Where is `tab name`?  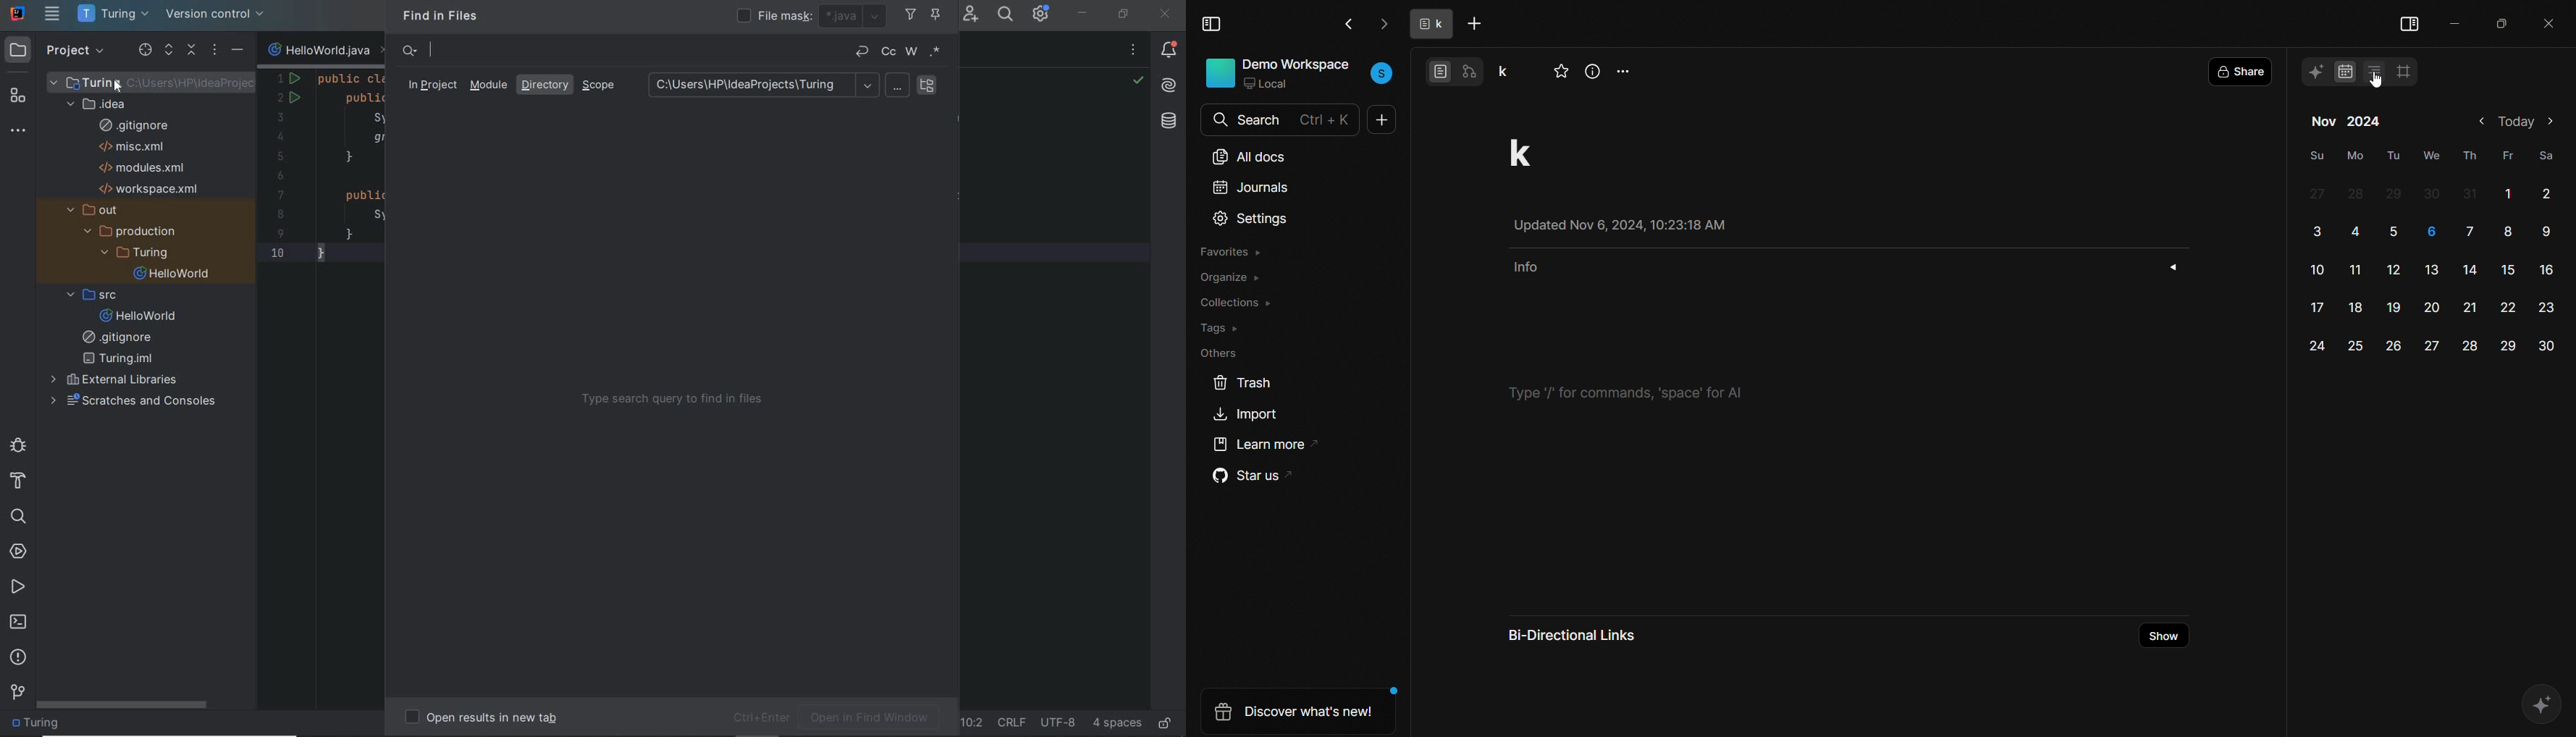
tab name is located at coordinates (1427, 25).